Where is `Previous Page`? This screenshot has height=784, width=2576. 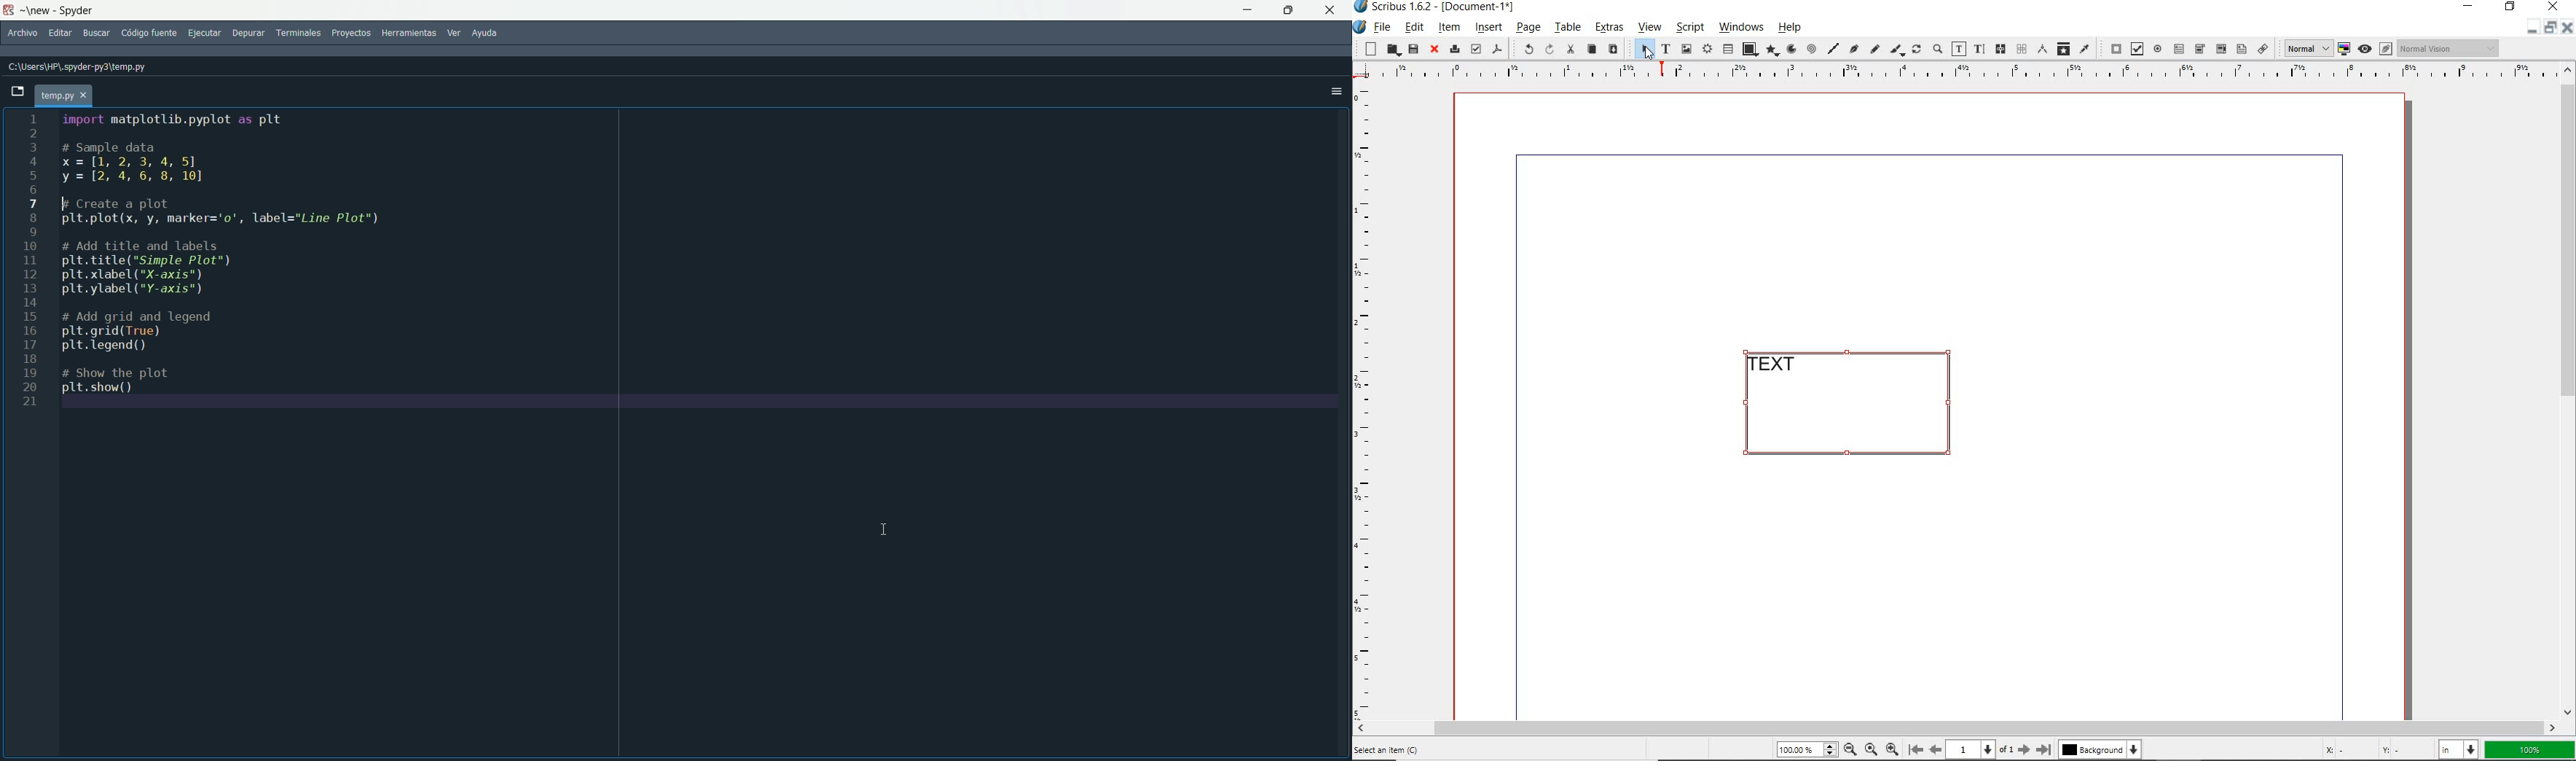
Previous Page is located at coordinates (1936, 751).